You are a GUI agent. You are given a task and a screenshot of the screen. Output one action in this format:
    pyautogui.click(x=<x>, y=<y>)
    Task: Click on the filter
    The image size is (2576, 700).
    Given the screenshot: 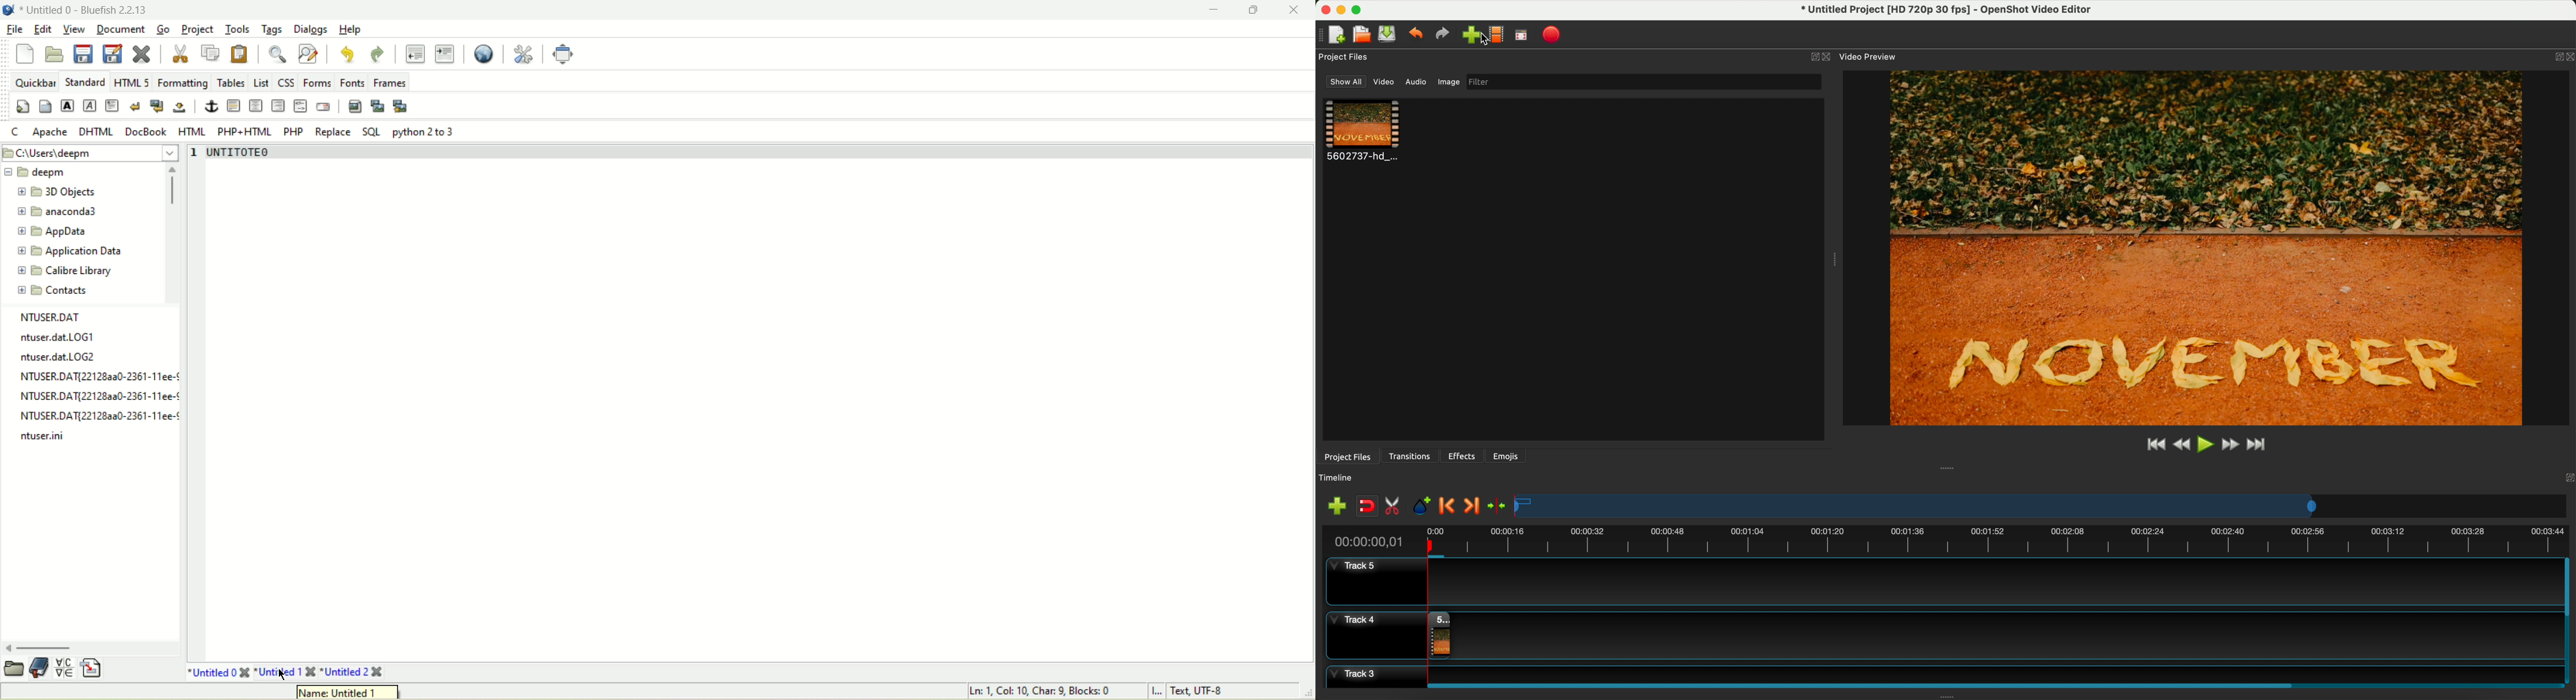 What is the action you would take?
    pyautogui.click(x=1641, y=81)
    